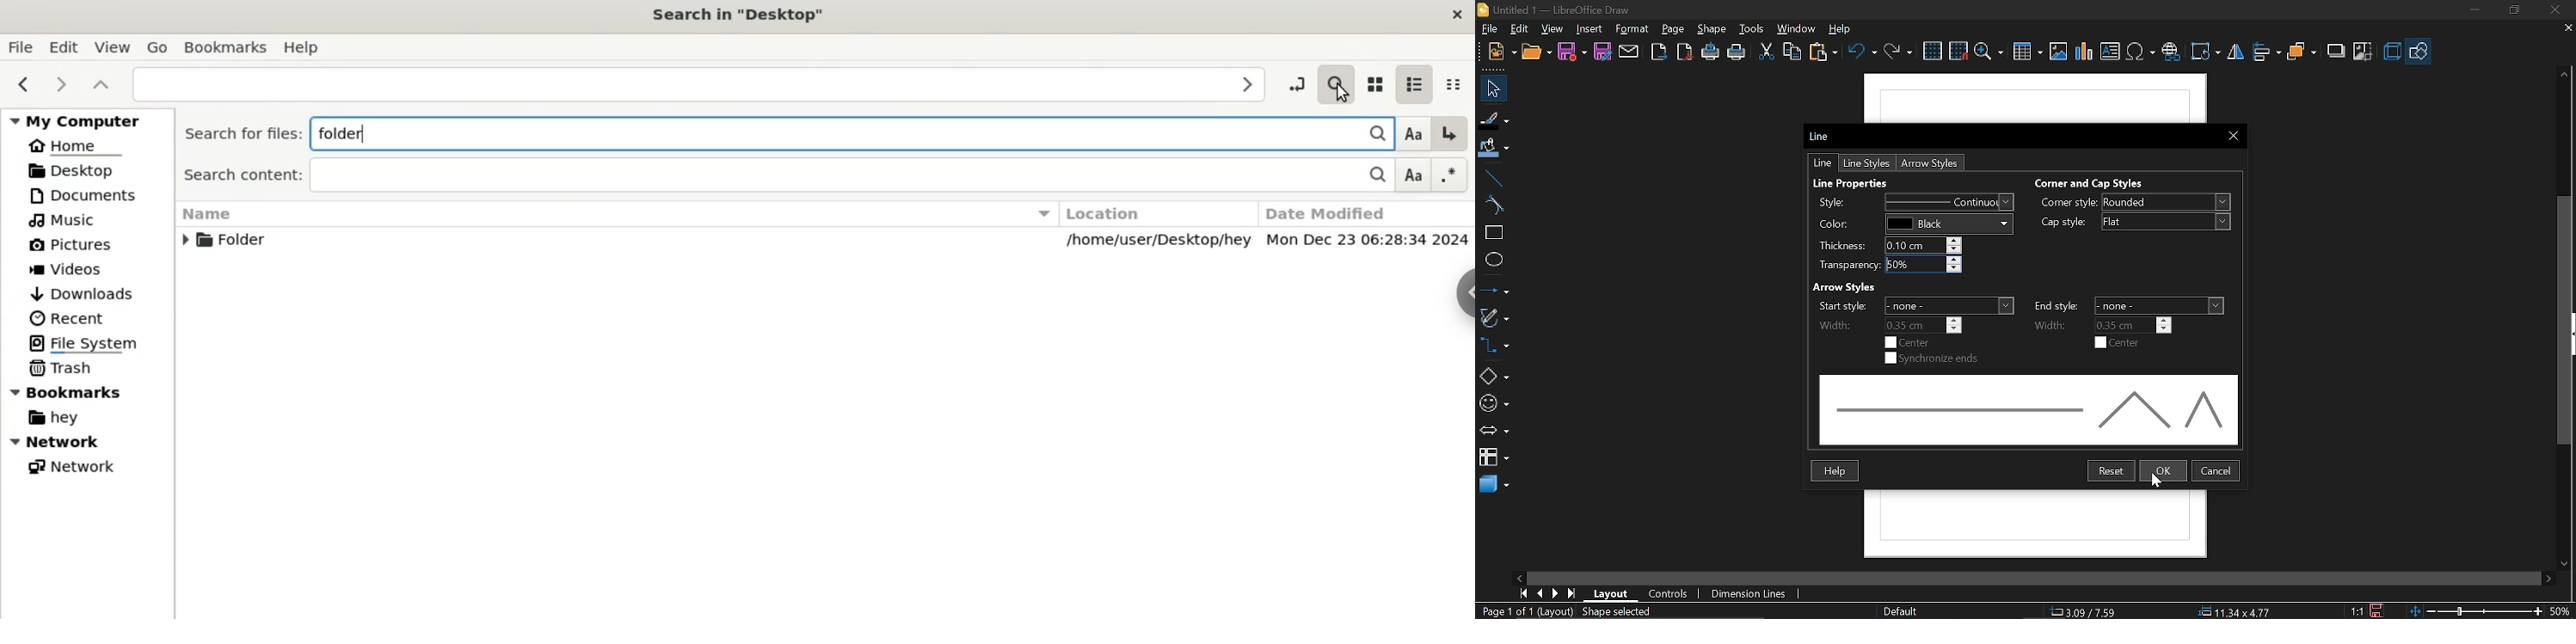 This screenshot has width=2576, height=644. I want to click on shape, so click(1711, 28).